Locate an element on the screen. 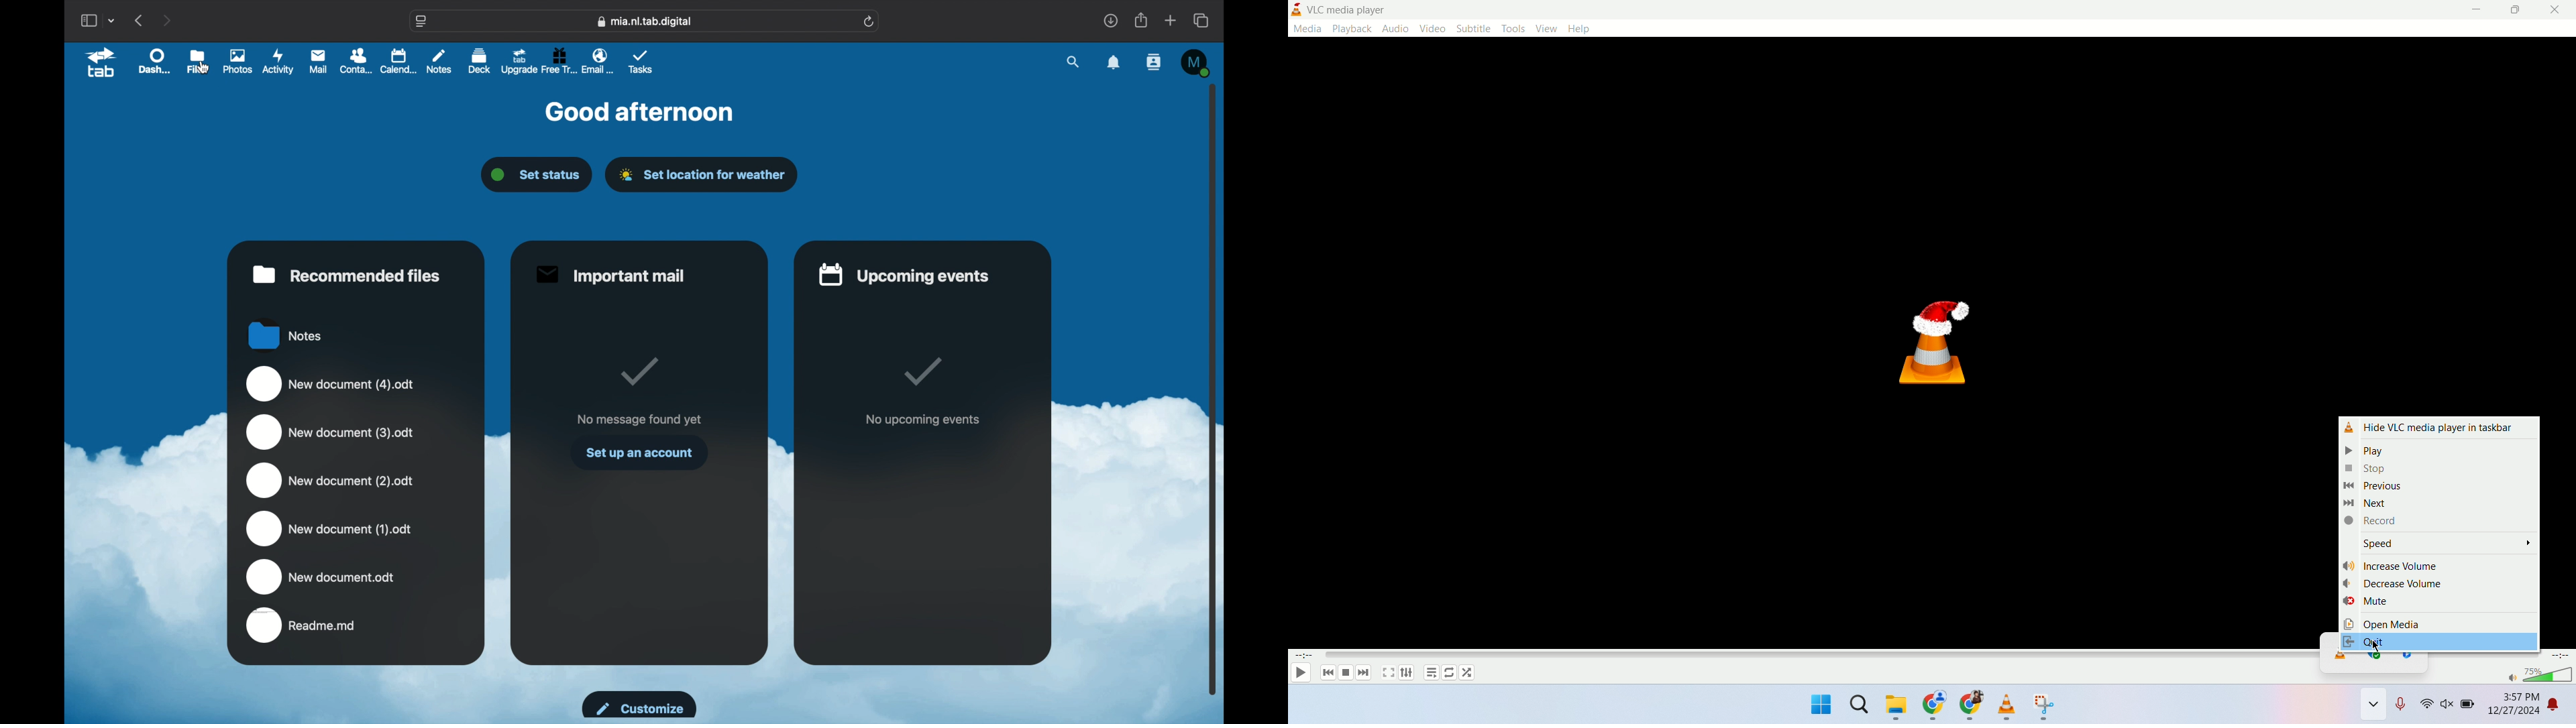 The width and height of the screenshot is (2576, 728). important mail is located at coordinates (610, 275).